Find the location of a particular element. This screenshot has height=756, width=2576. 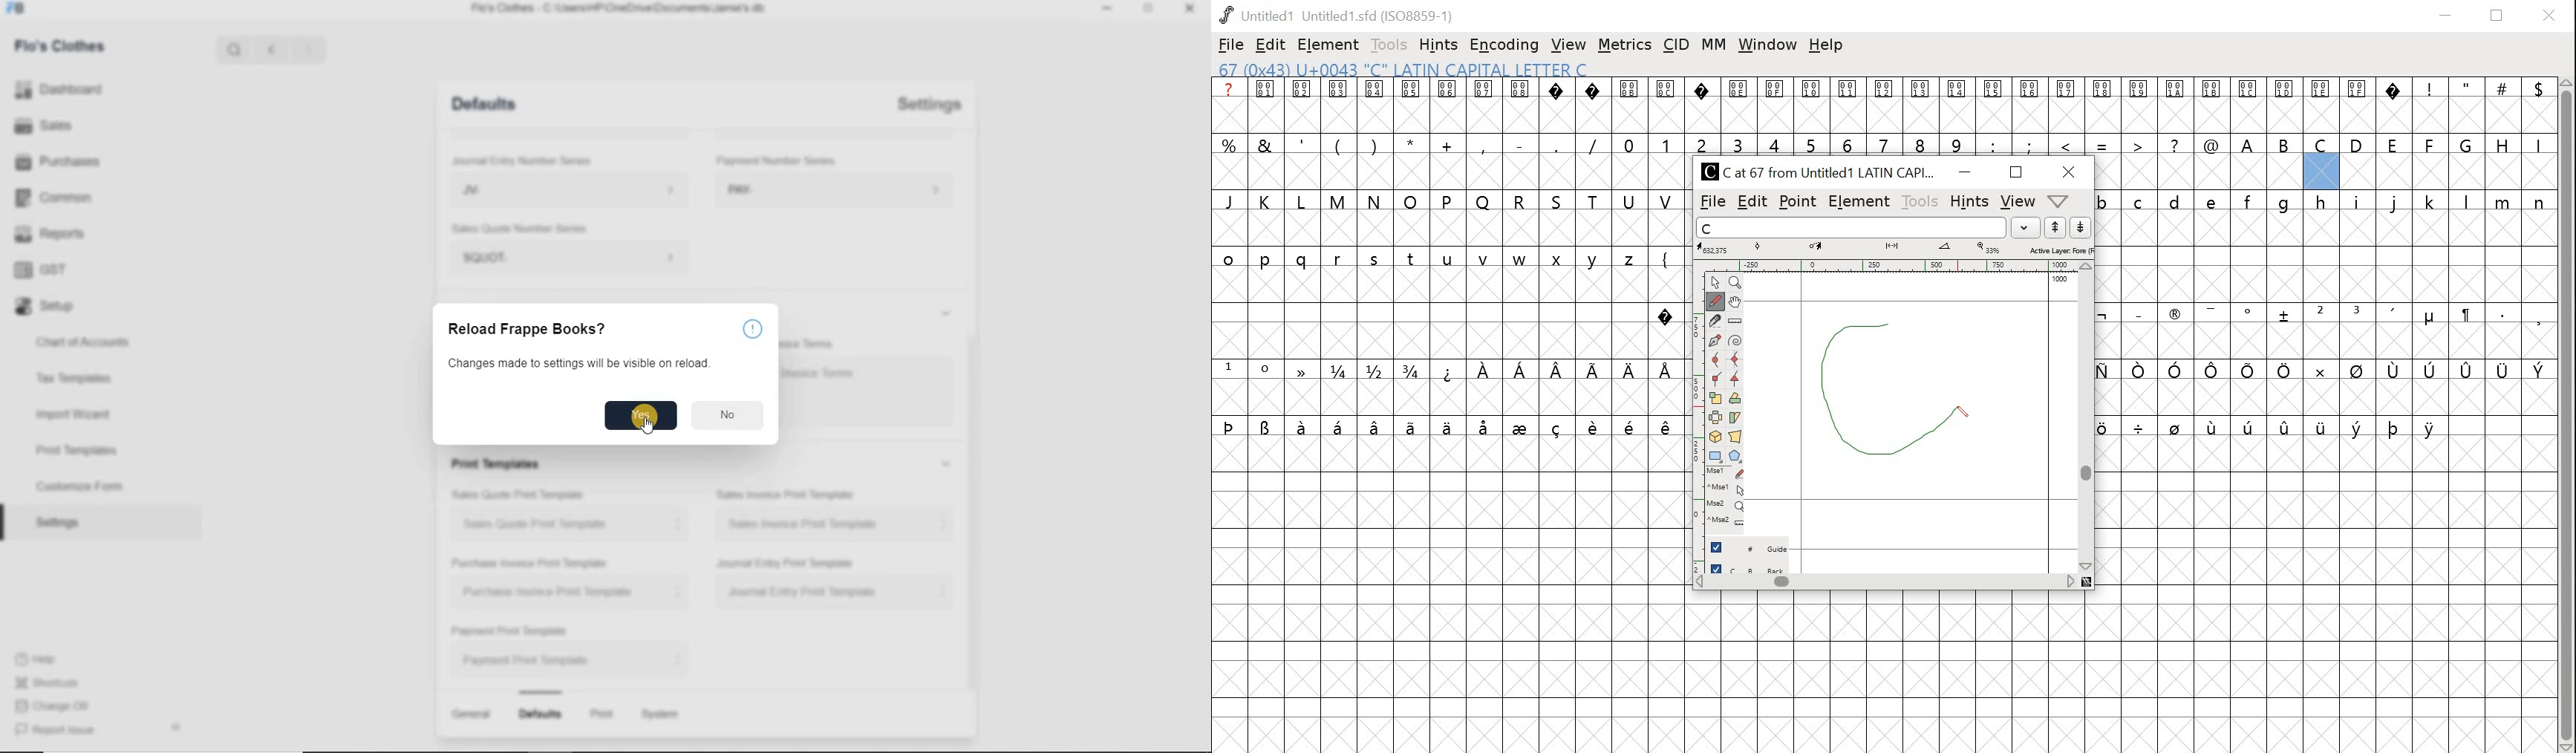

measurements is located at coordinates (1897, 248).